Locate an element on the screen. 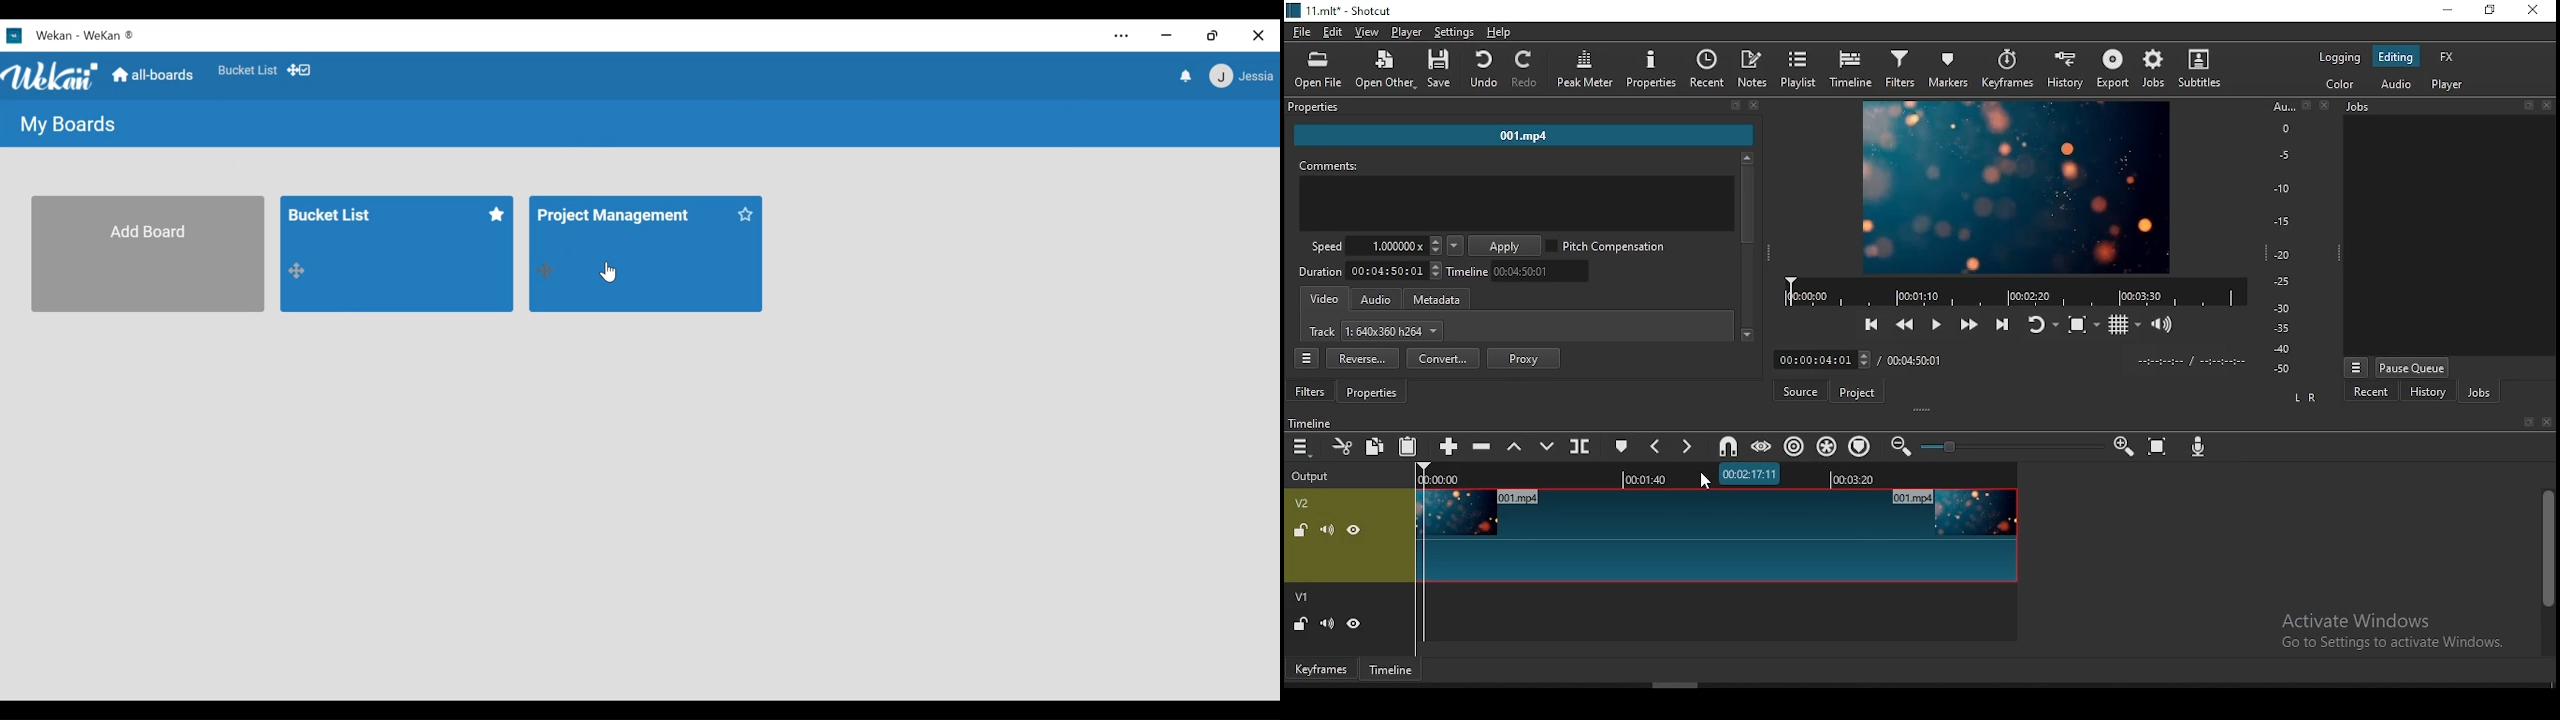 Image resolution: width=2576 pixels, height=728 pixels. ripple markers is located at coordinates (1858, 446).